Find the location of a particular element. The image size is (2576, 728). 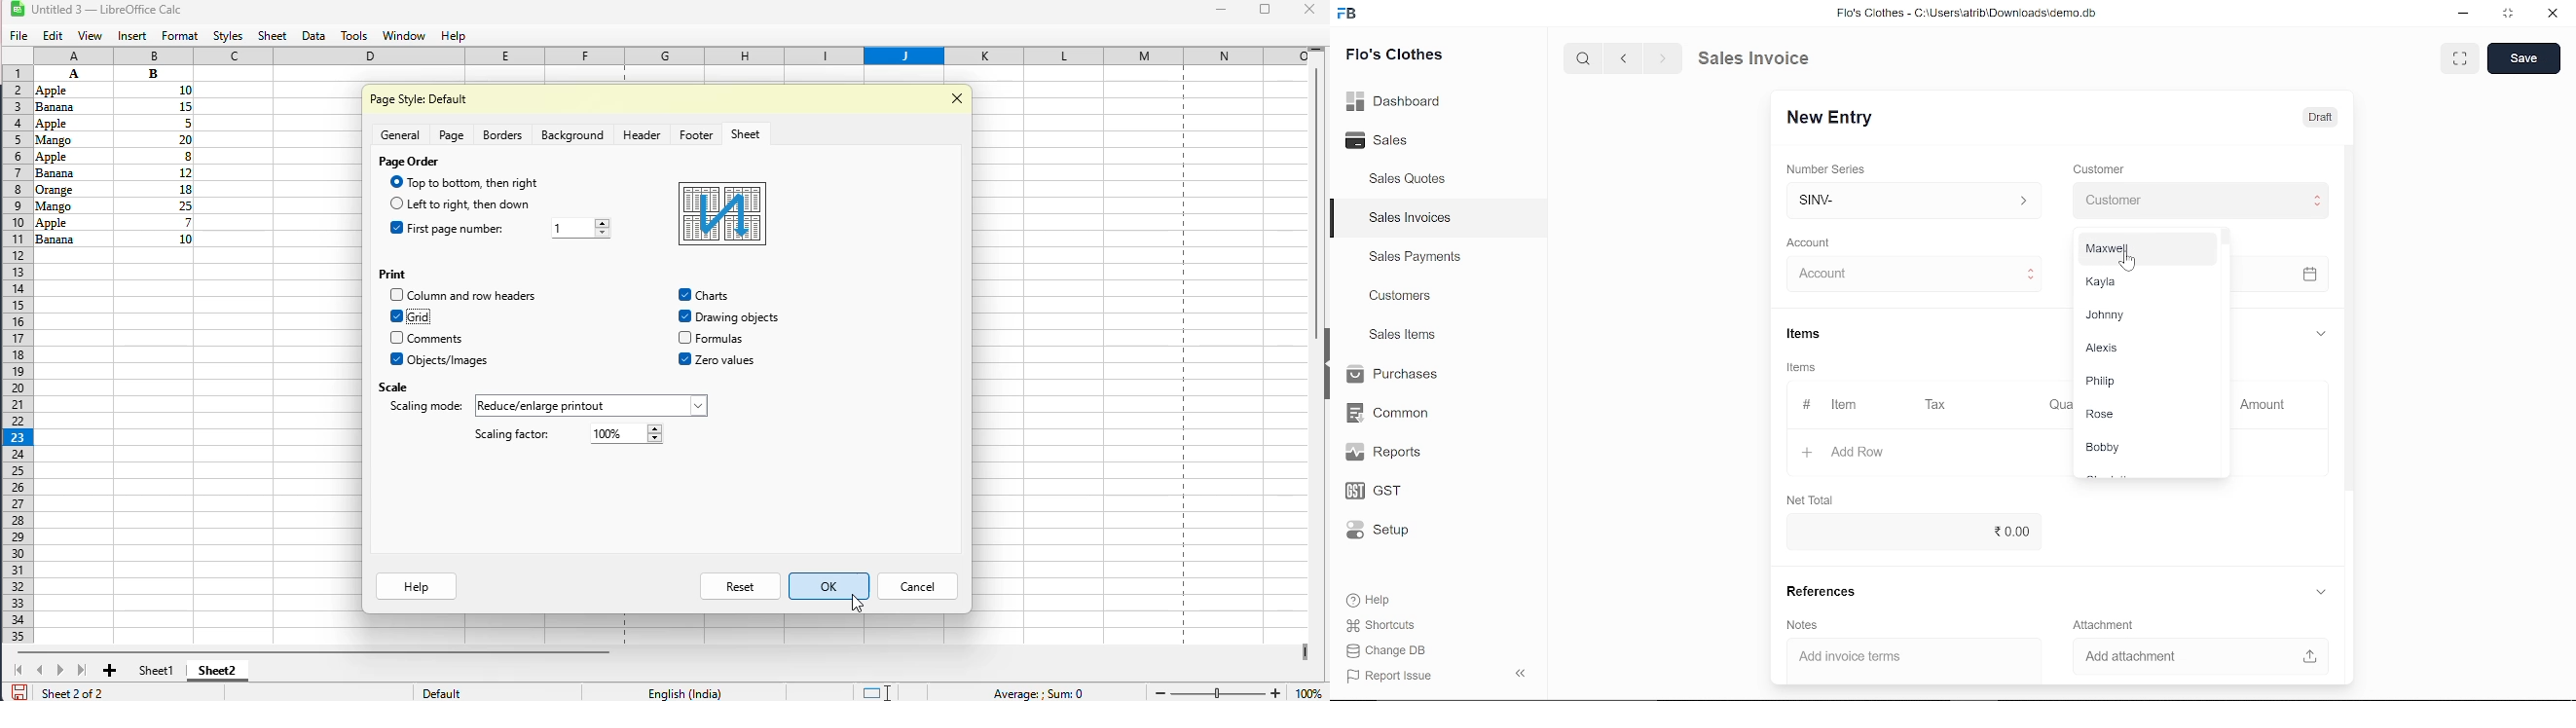

scroll to next sheet is located at coordinates (60, 670).